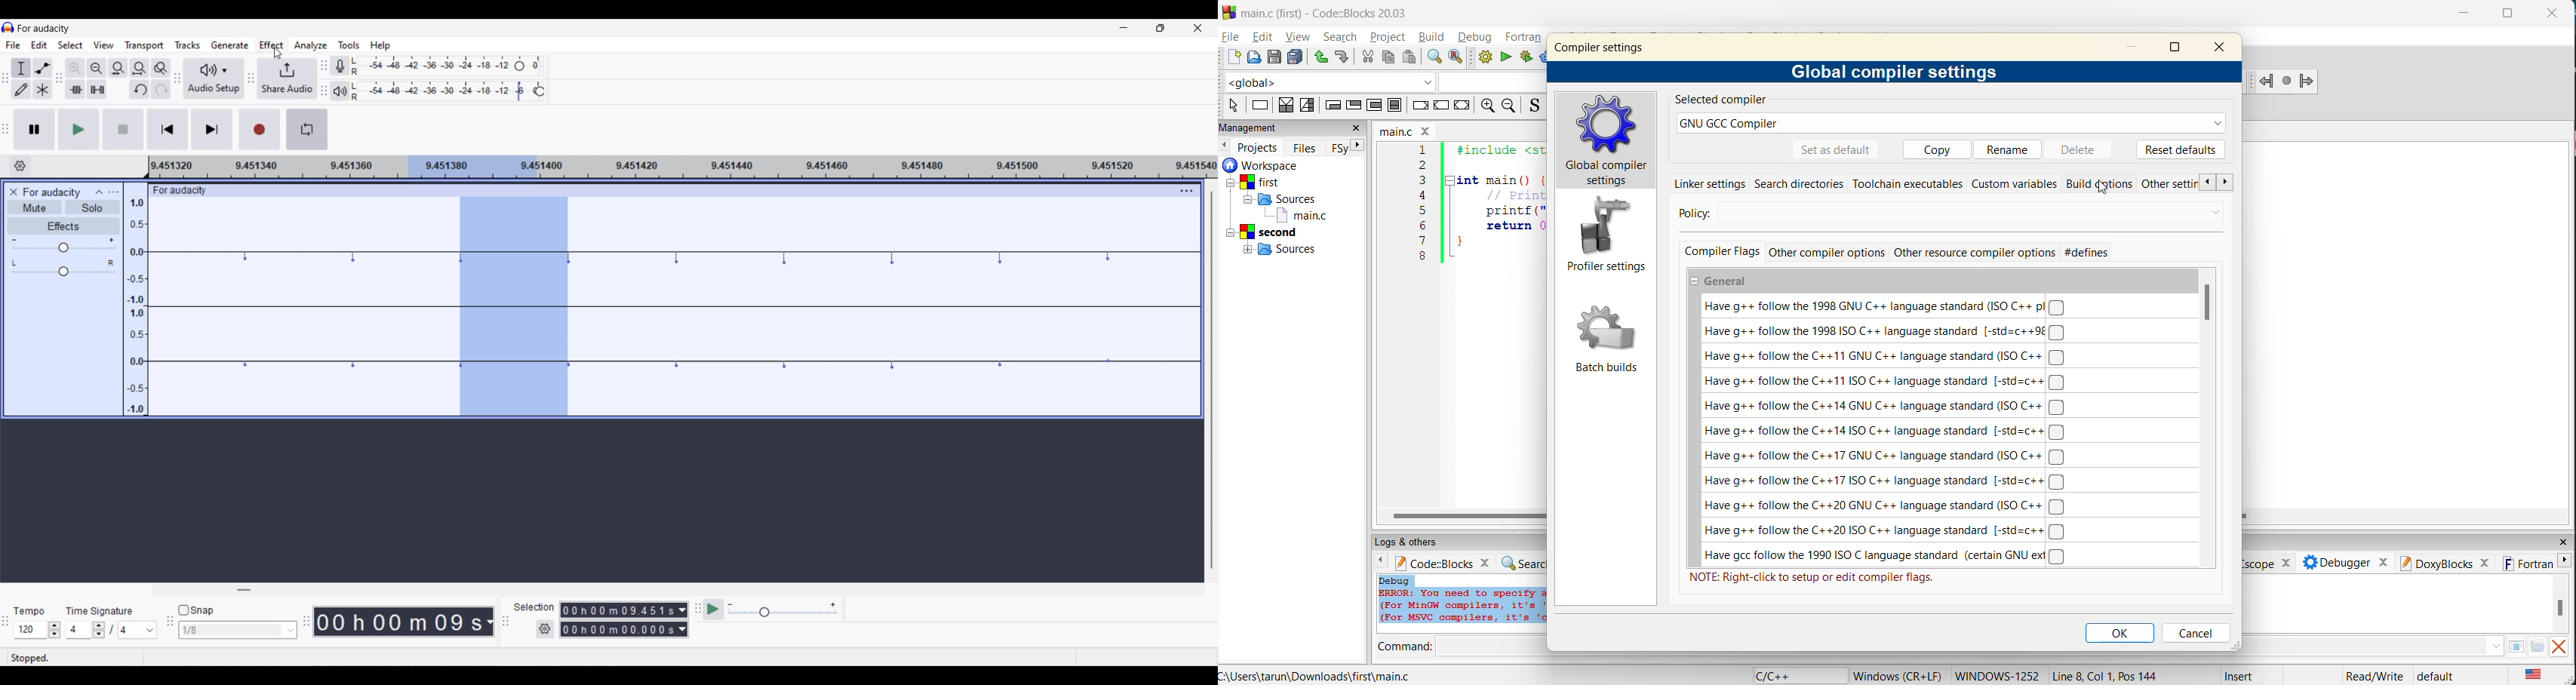 The image size is (2576, 700). I want to click on Envelop tool, so click(43, 69).